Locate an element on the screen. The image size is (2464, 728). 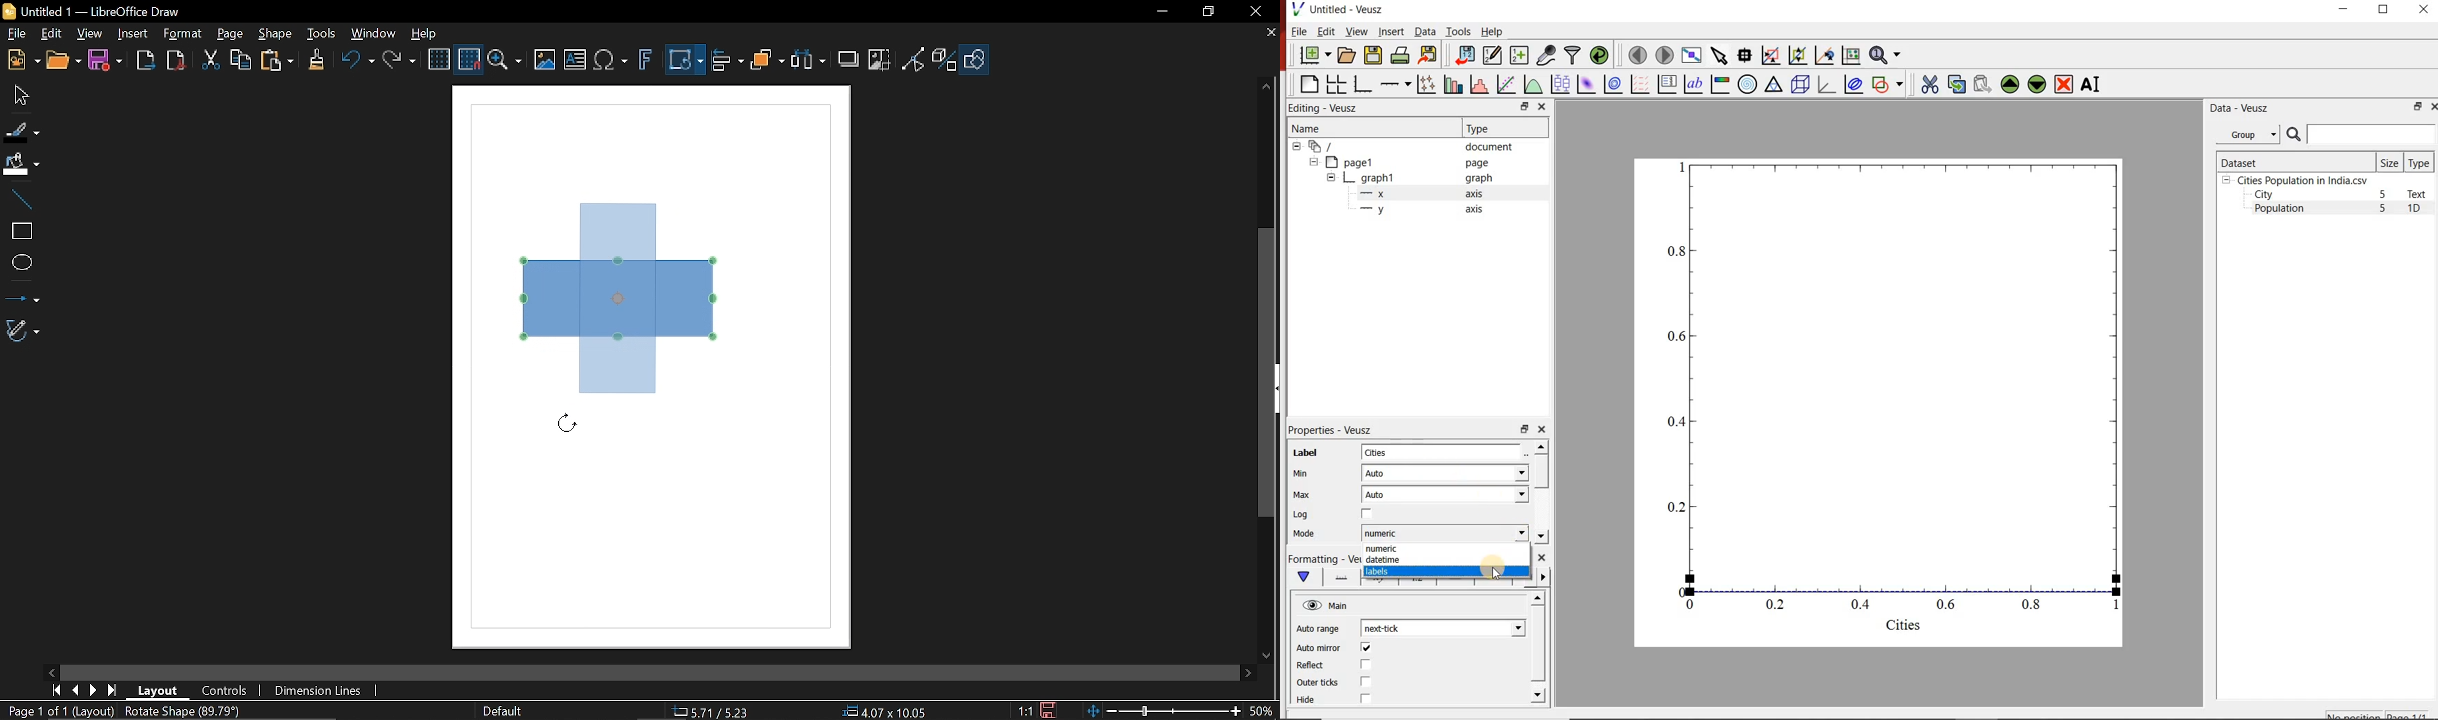
Cut is located at coordinates (209, 63).